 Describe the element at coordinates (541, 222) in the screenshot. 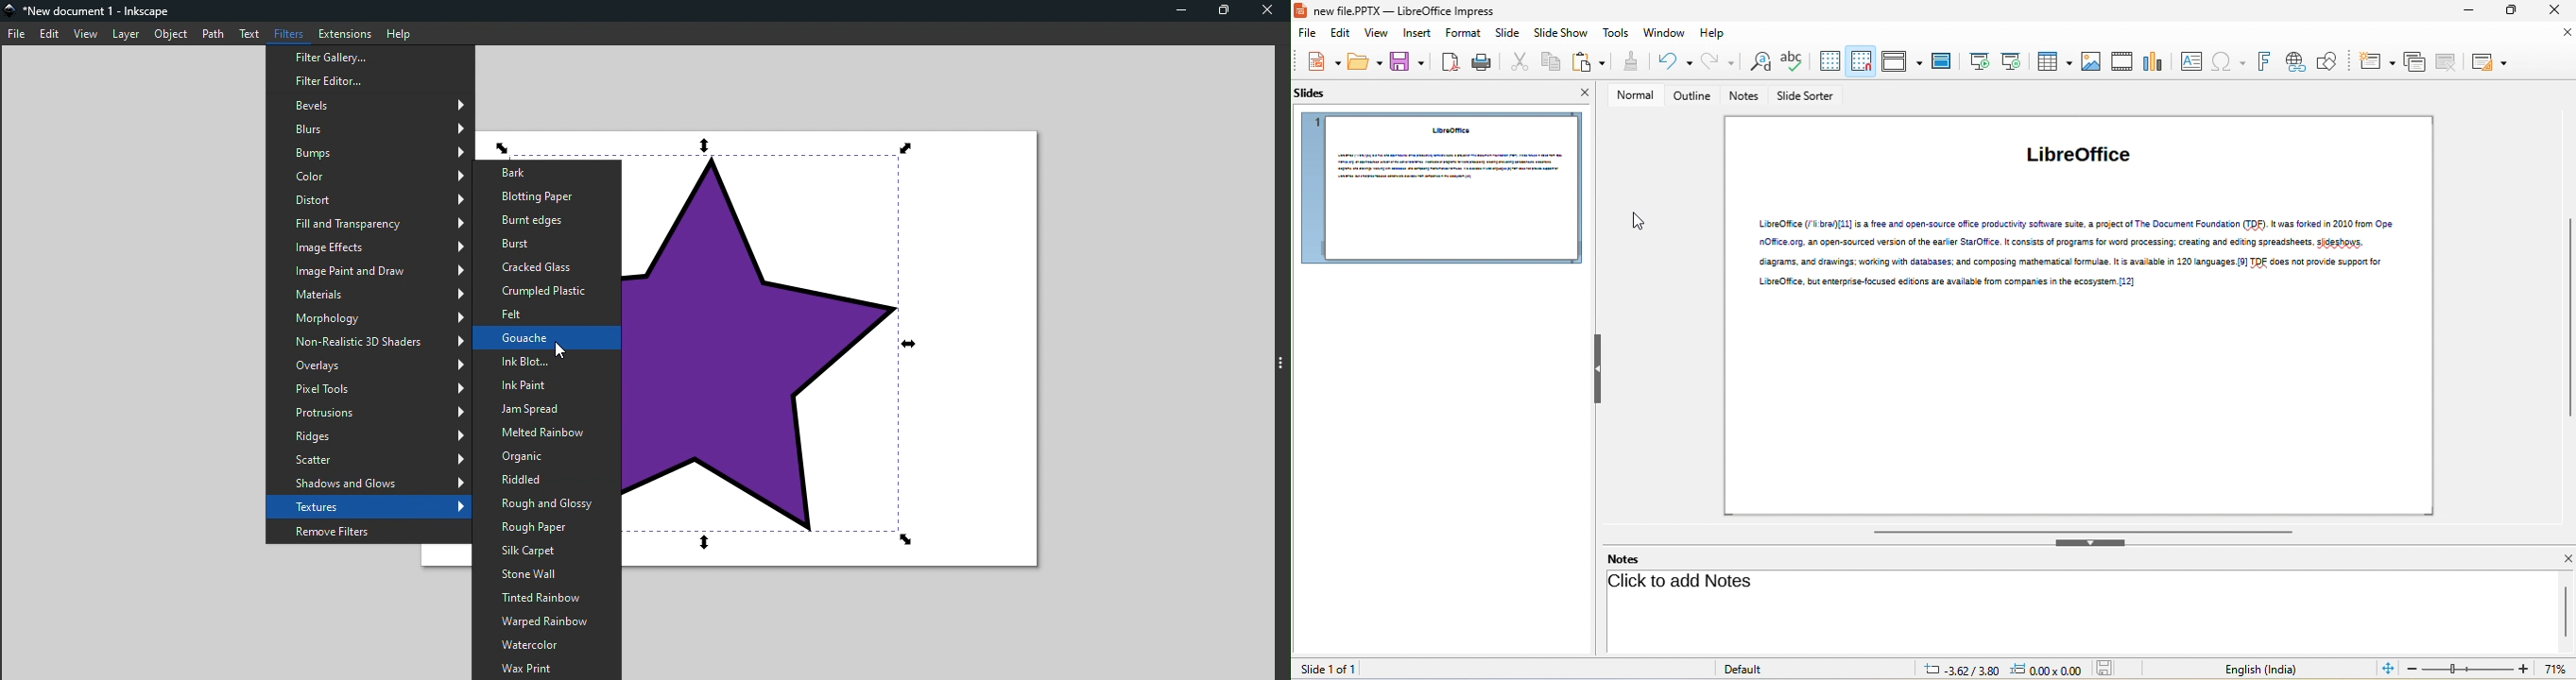

I see `Burnt edges` at that location.